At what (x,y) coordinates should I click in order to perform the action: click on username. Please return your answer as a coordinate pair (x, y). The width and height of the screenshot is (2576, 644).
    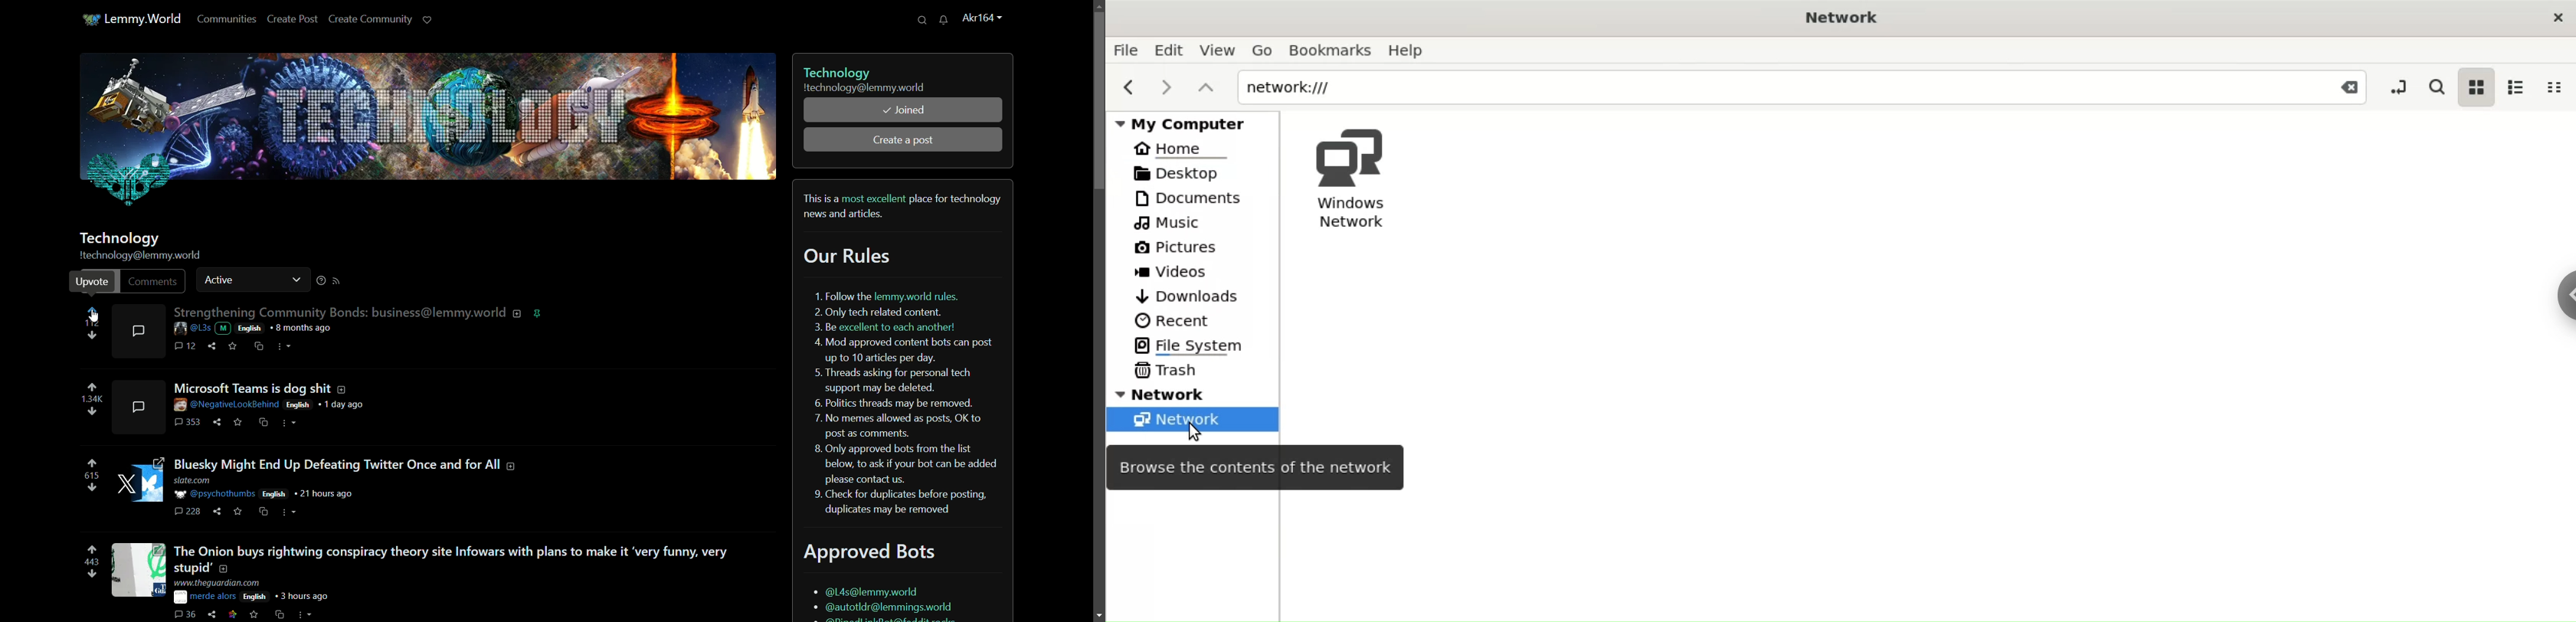
    Looking at the image, I should click on (984, 18).